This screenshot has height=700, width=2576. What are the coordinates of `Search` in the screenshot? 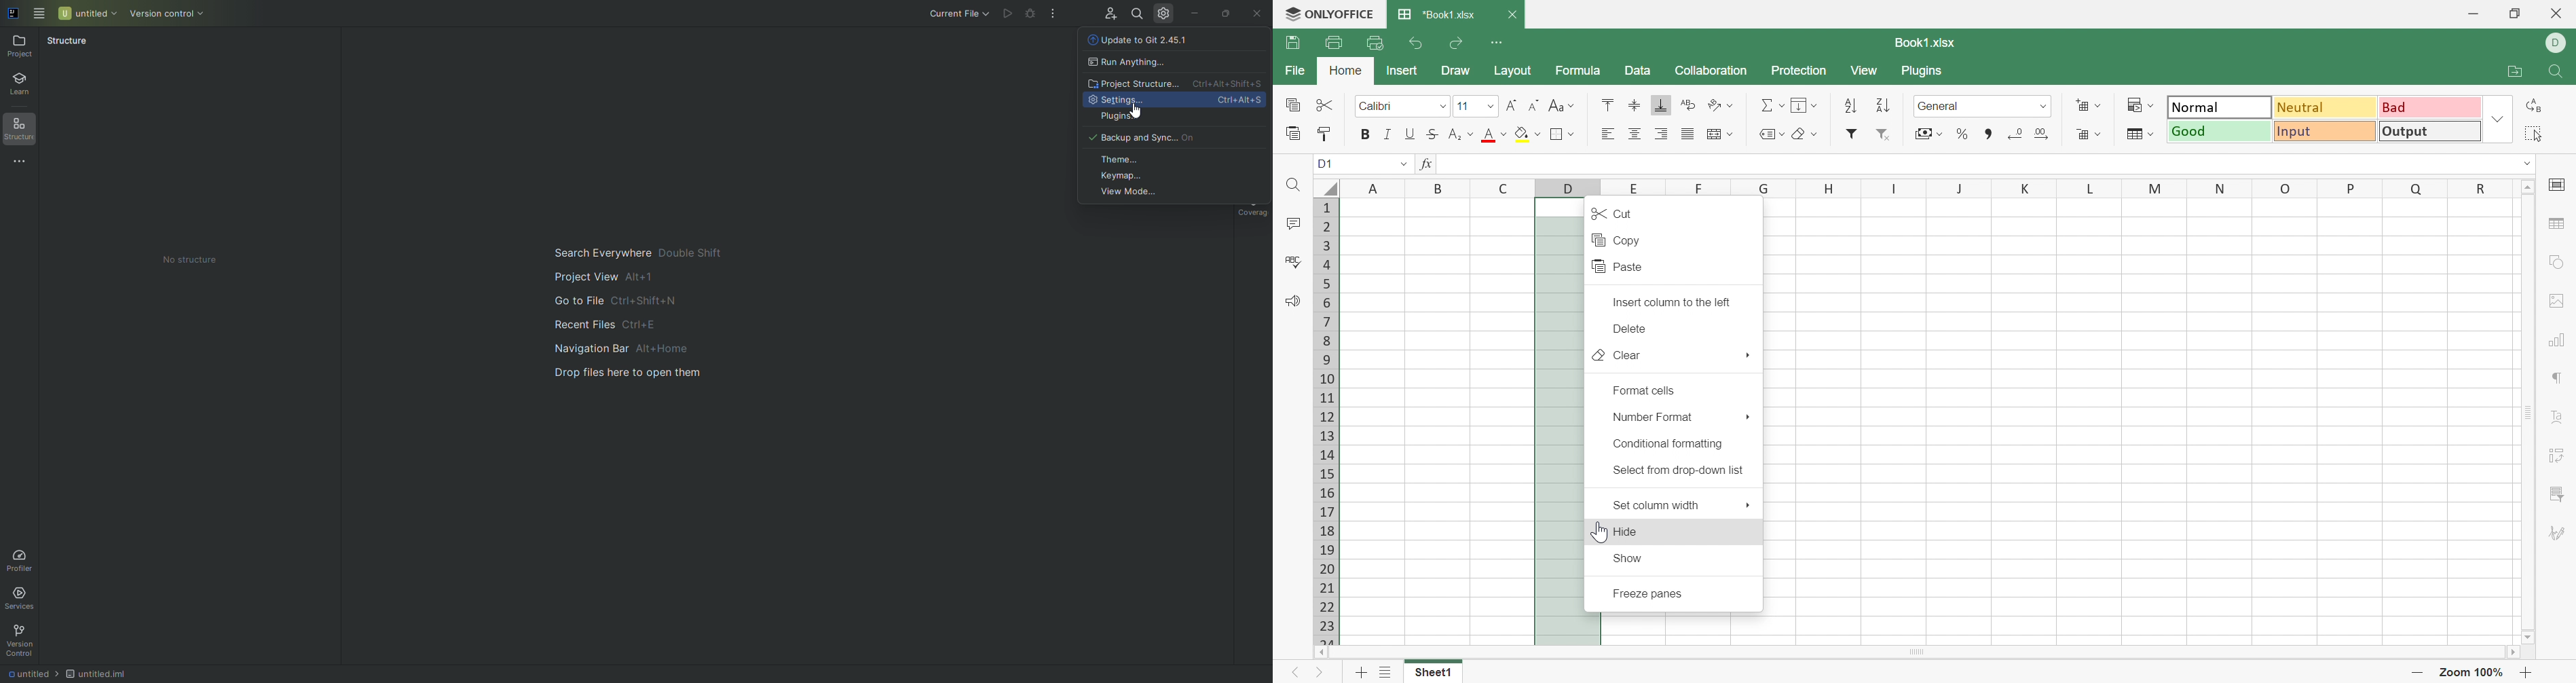 It's located at (1137, 15).